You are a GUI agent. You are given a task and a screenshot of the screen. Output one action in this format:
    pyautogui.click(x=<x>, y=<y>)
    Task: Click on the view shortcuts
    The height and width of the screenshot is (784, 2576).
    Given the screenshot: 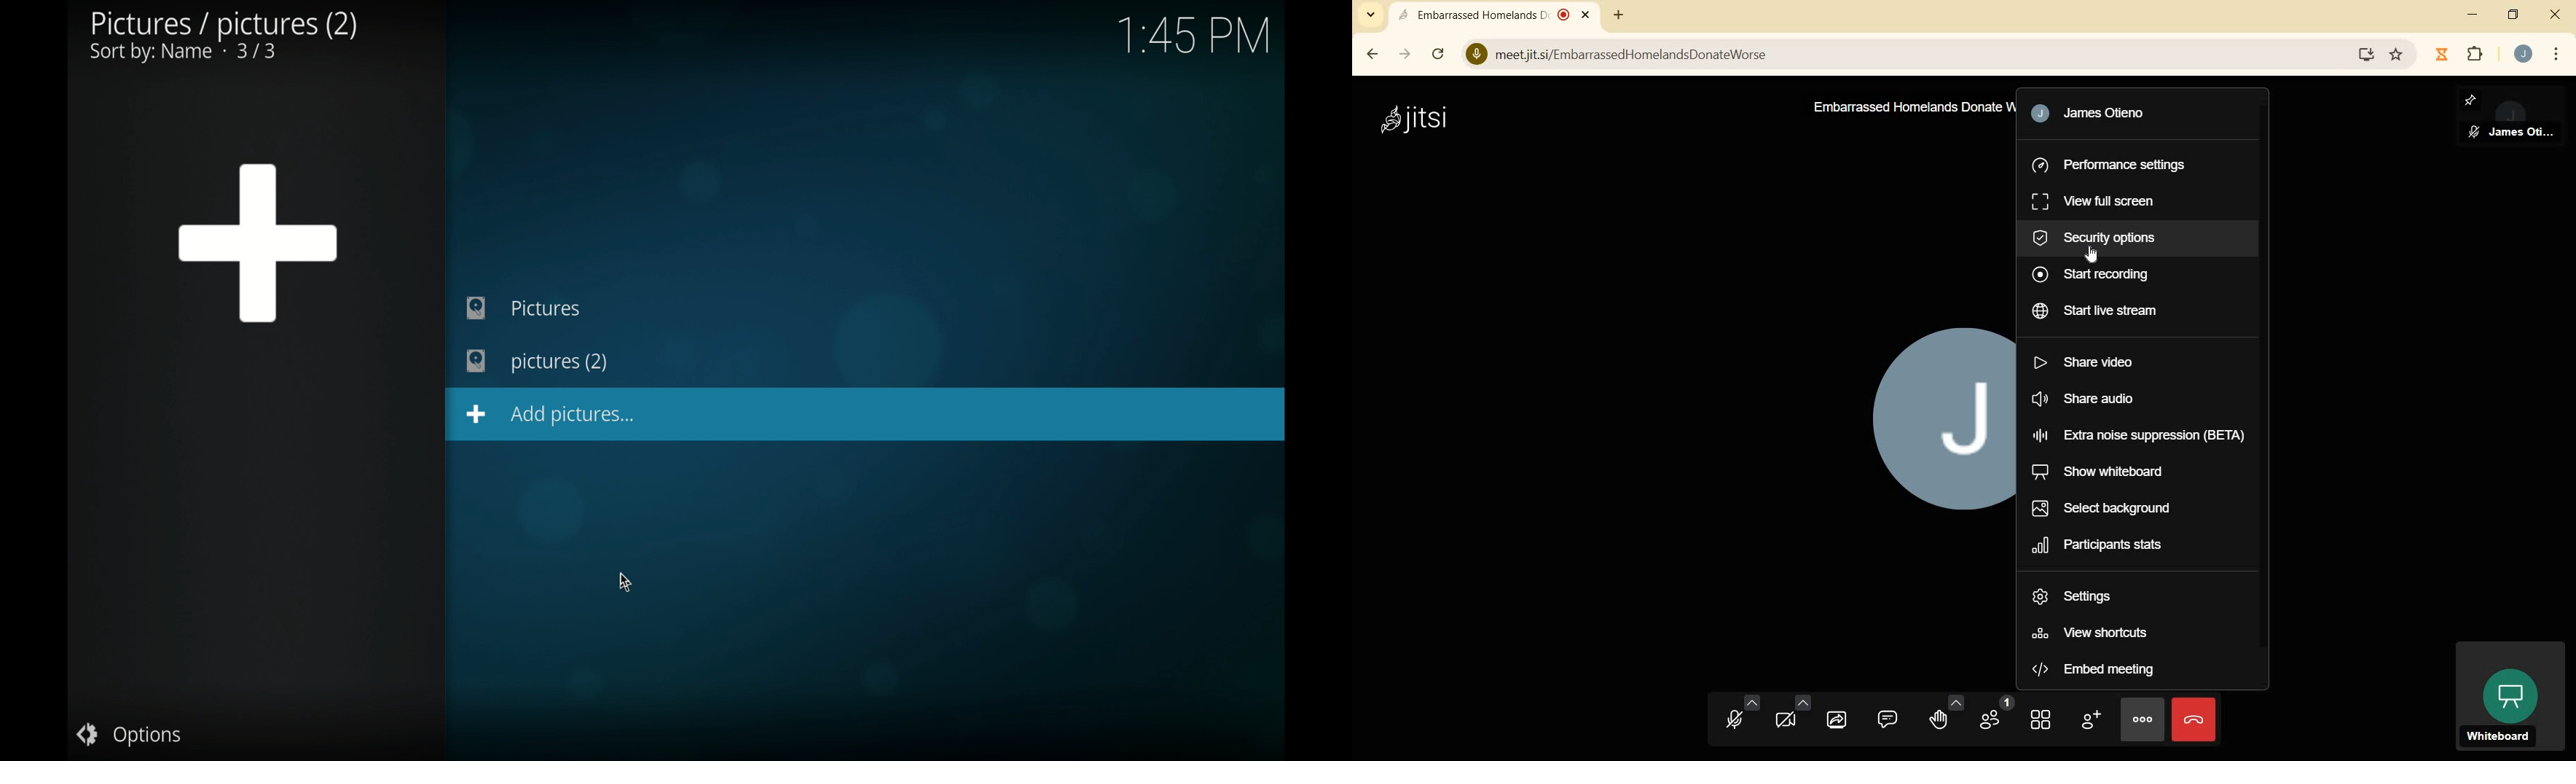 What is the action you would take?
    pyautogui.click(x=2093, y=633)
    